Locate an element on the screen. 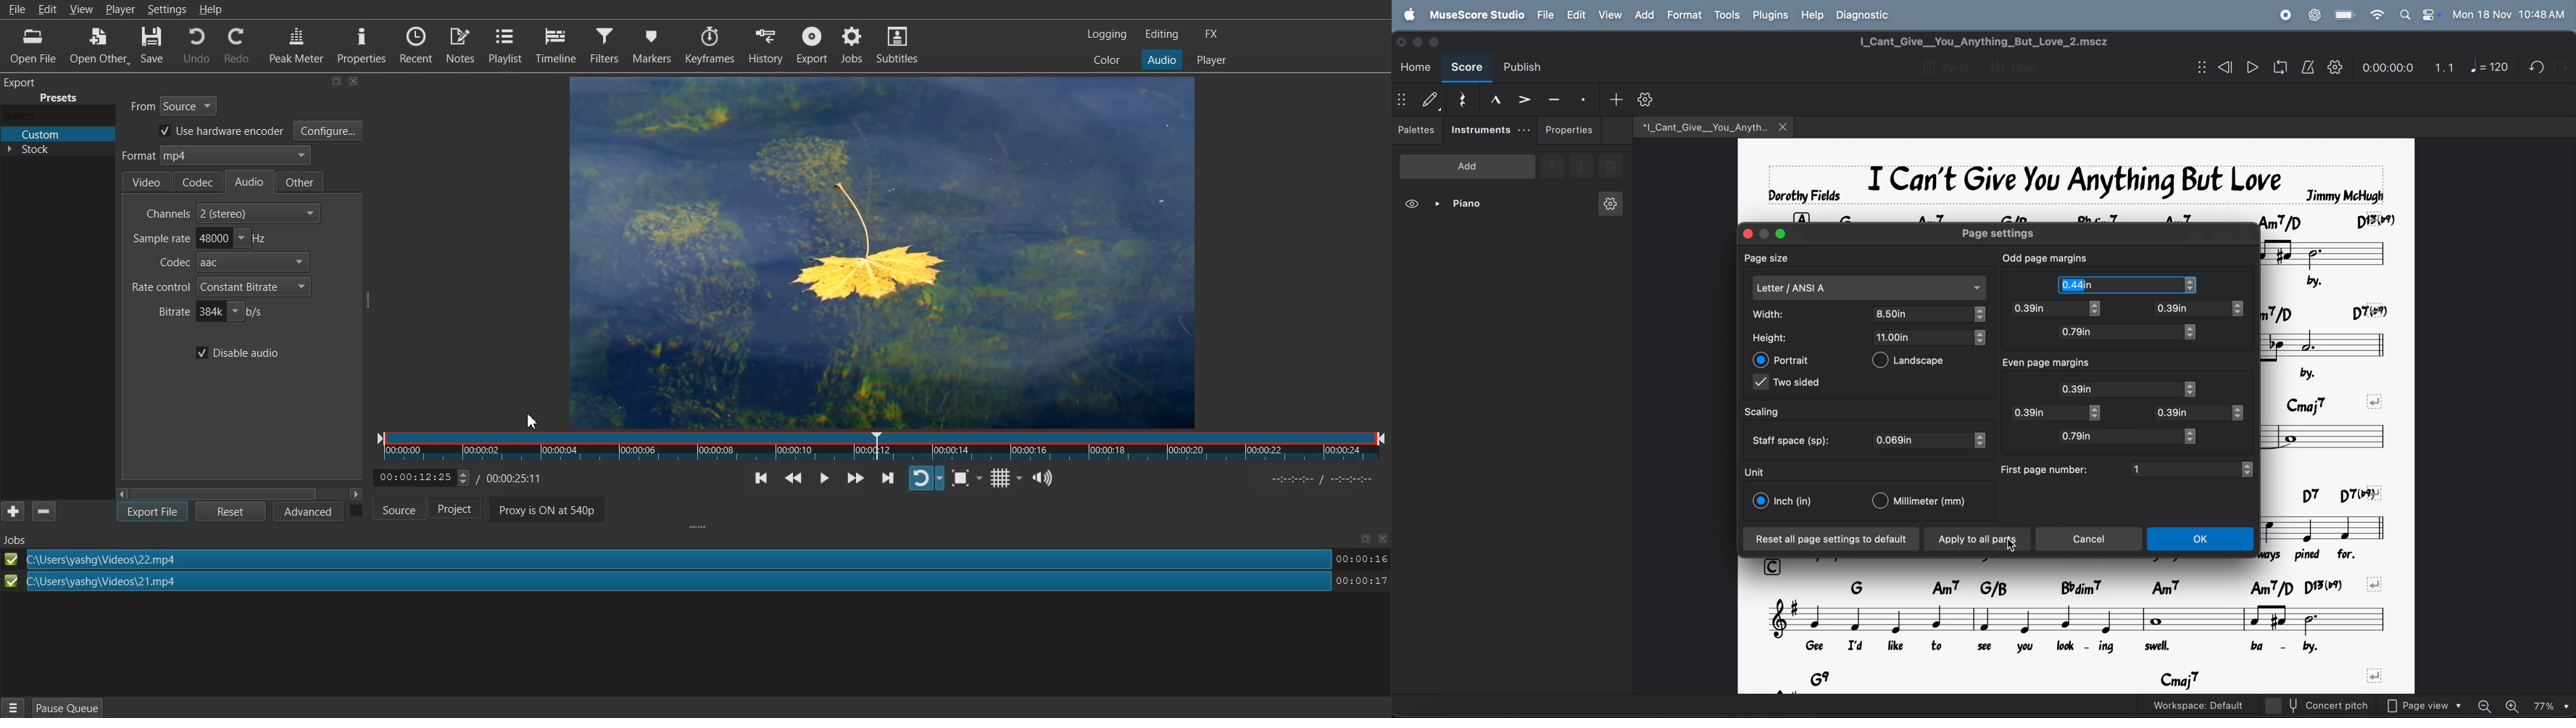 This screenshot has width=2576, height=728. format is located at coordinates (1684, 15).